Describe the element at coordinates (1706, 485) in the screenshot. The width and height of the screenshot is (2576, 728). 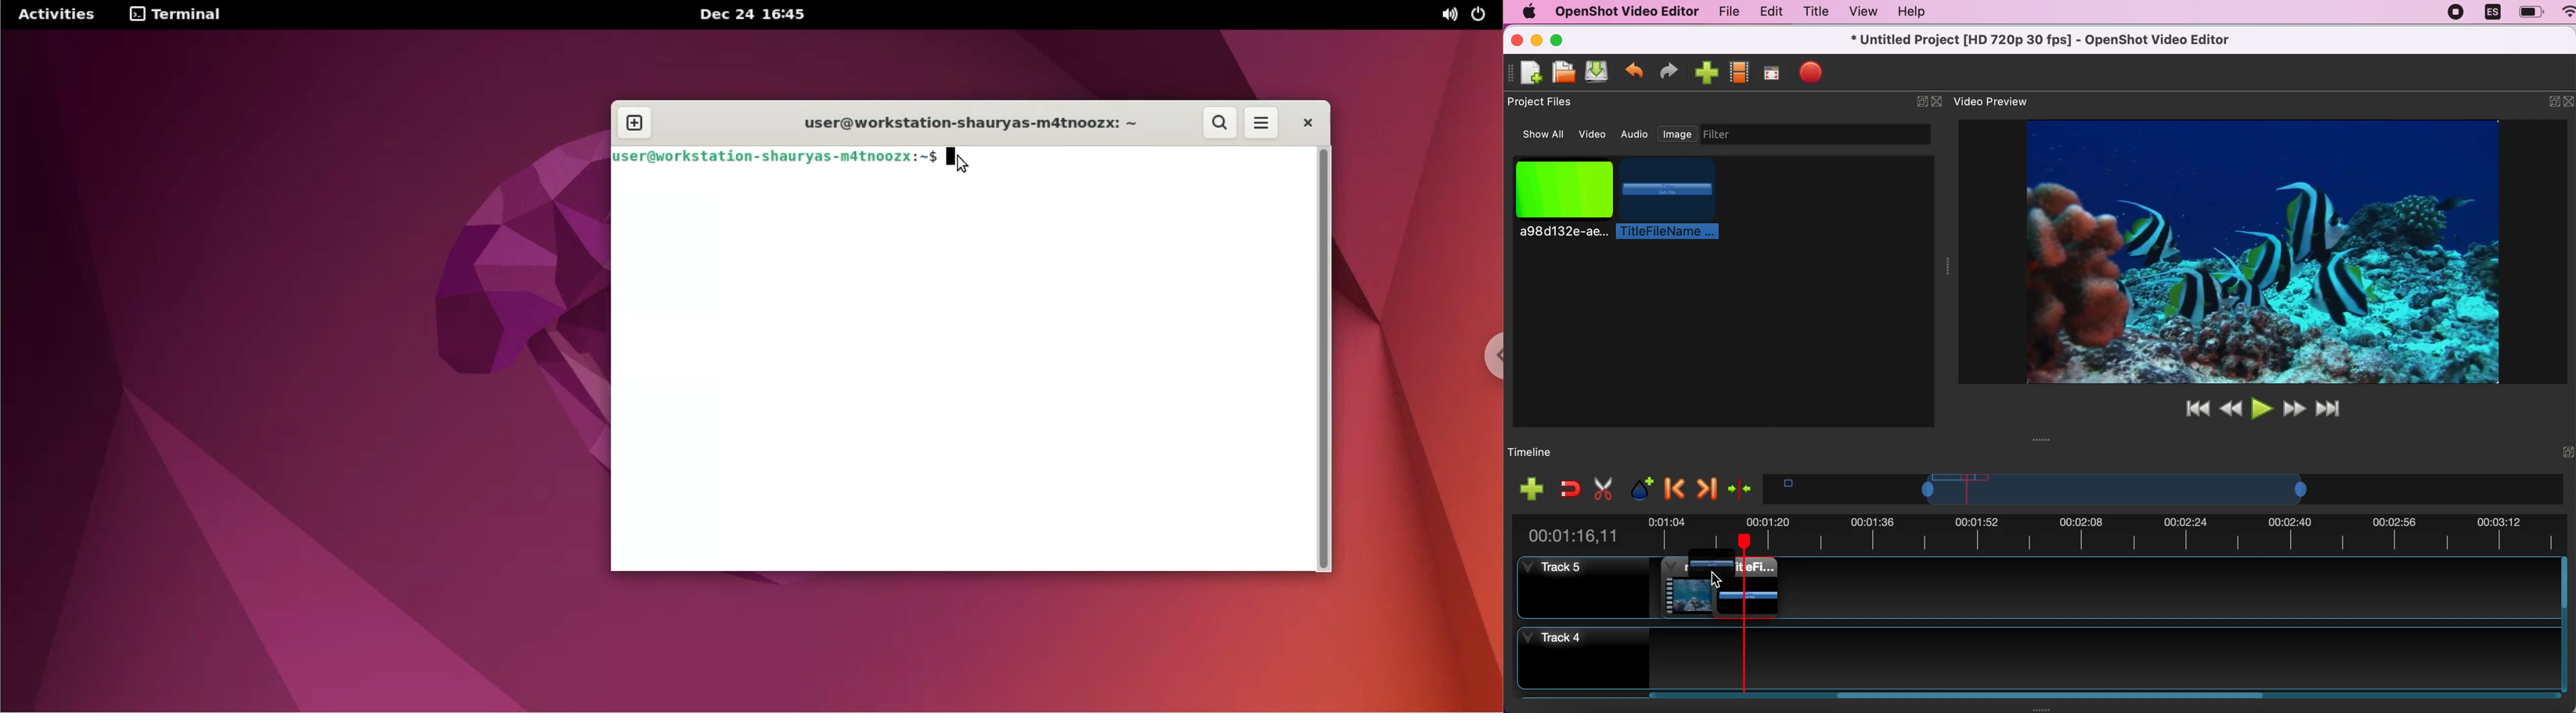
I see `next marker` at that location.